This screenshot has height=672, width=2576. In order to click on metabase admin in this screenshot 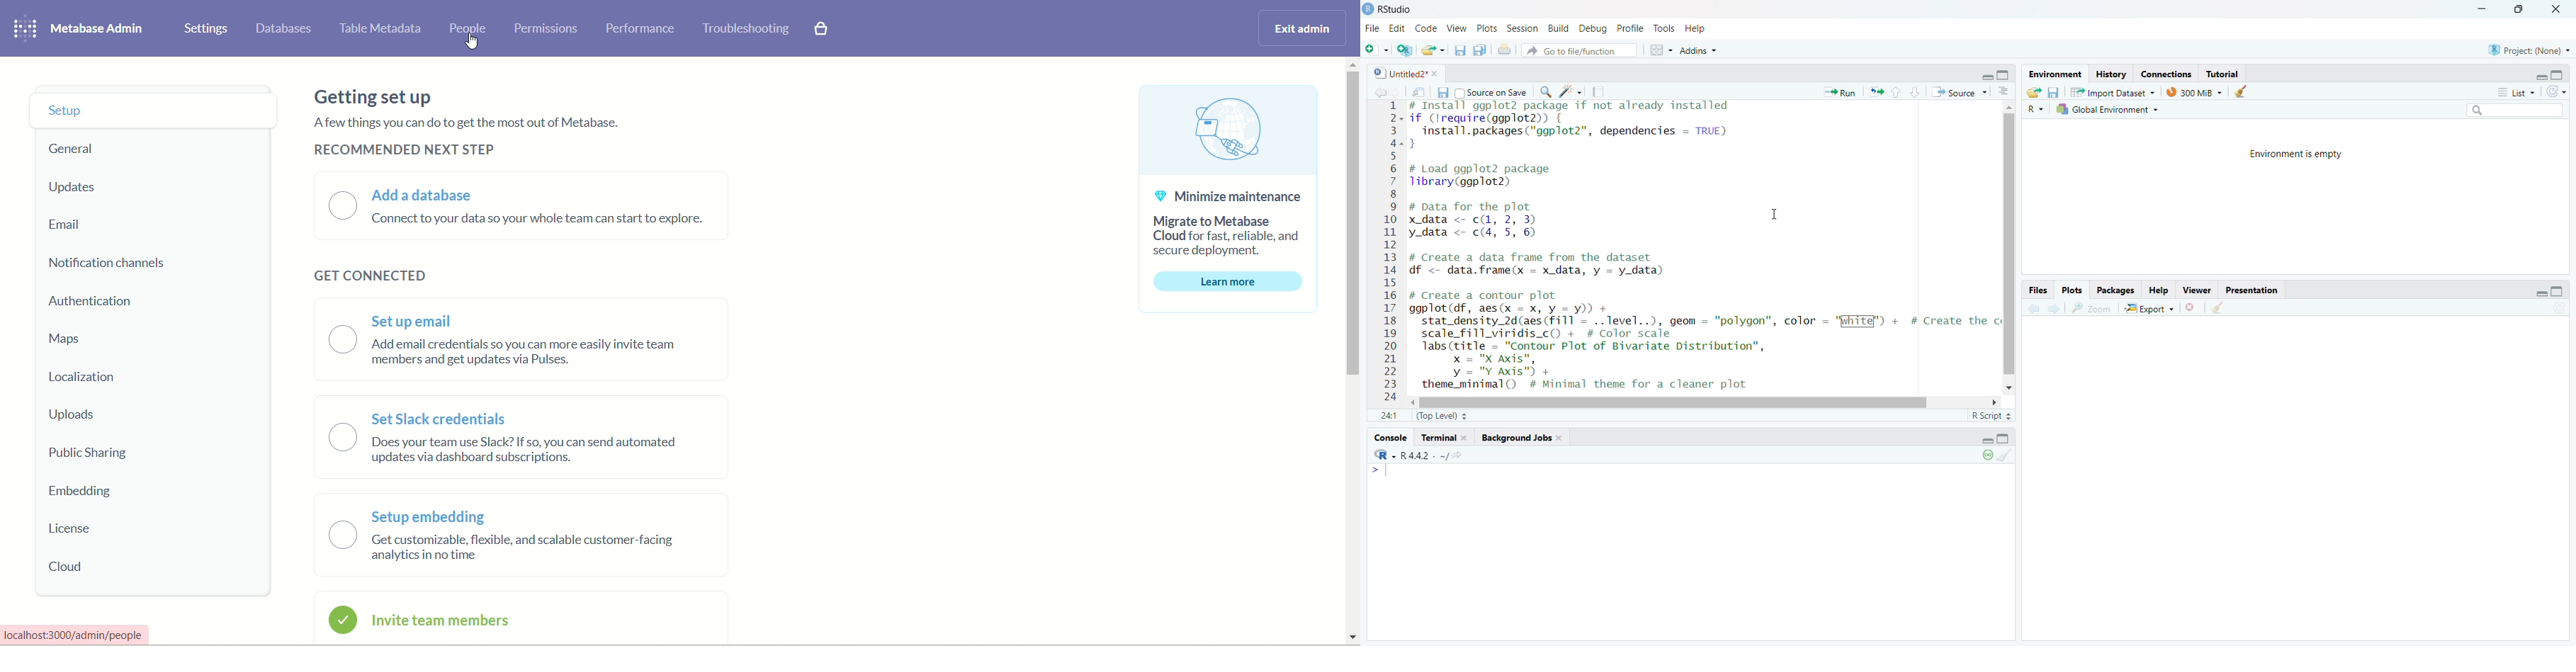, I will do `click(97, 28)`.